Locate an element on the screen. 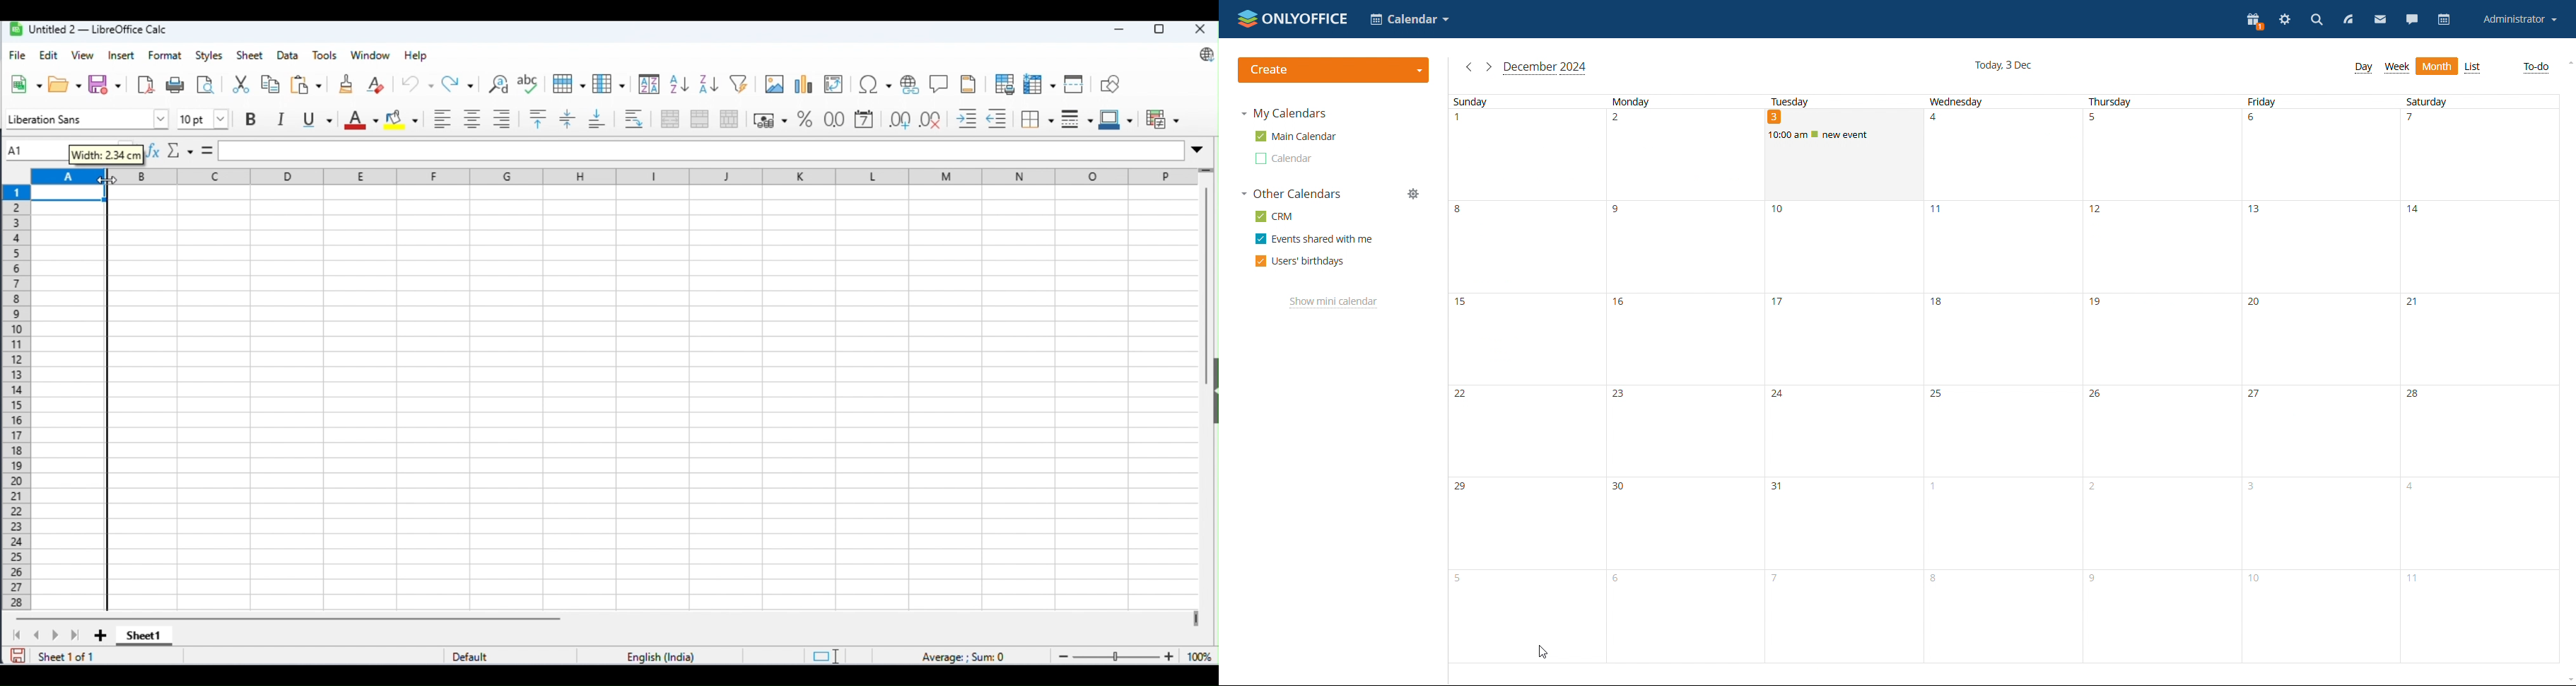  sort ascending is located at coordinates (678, 84).